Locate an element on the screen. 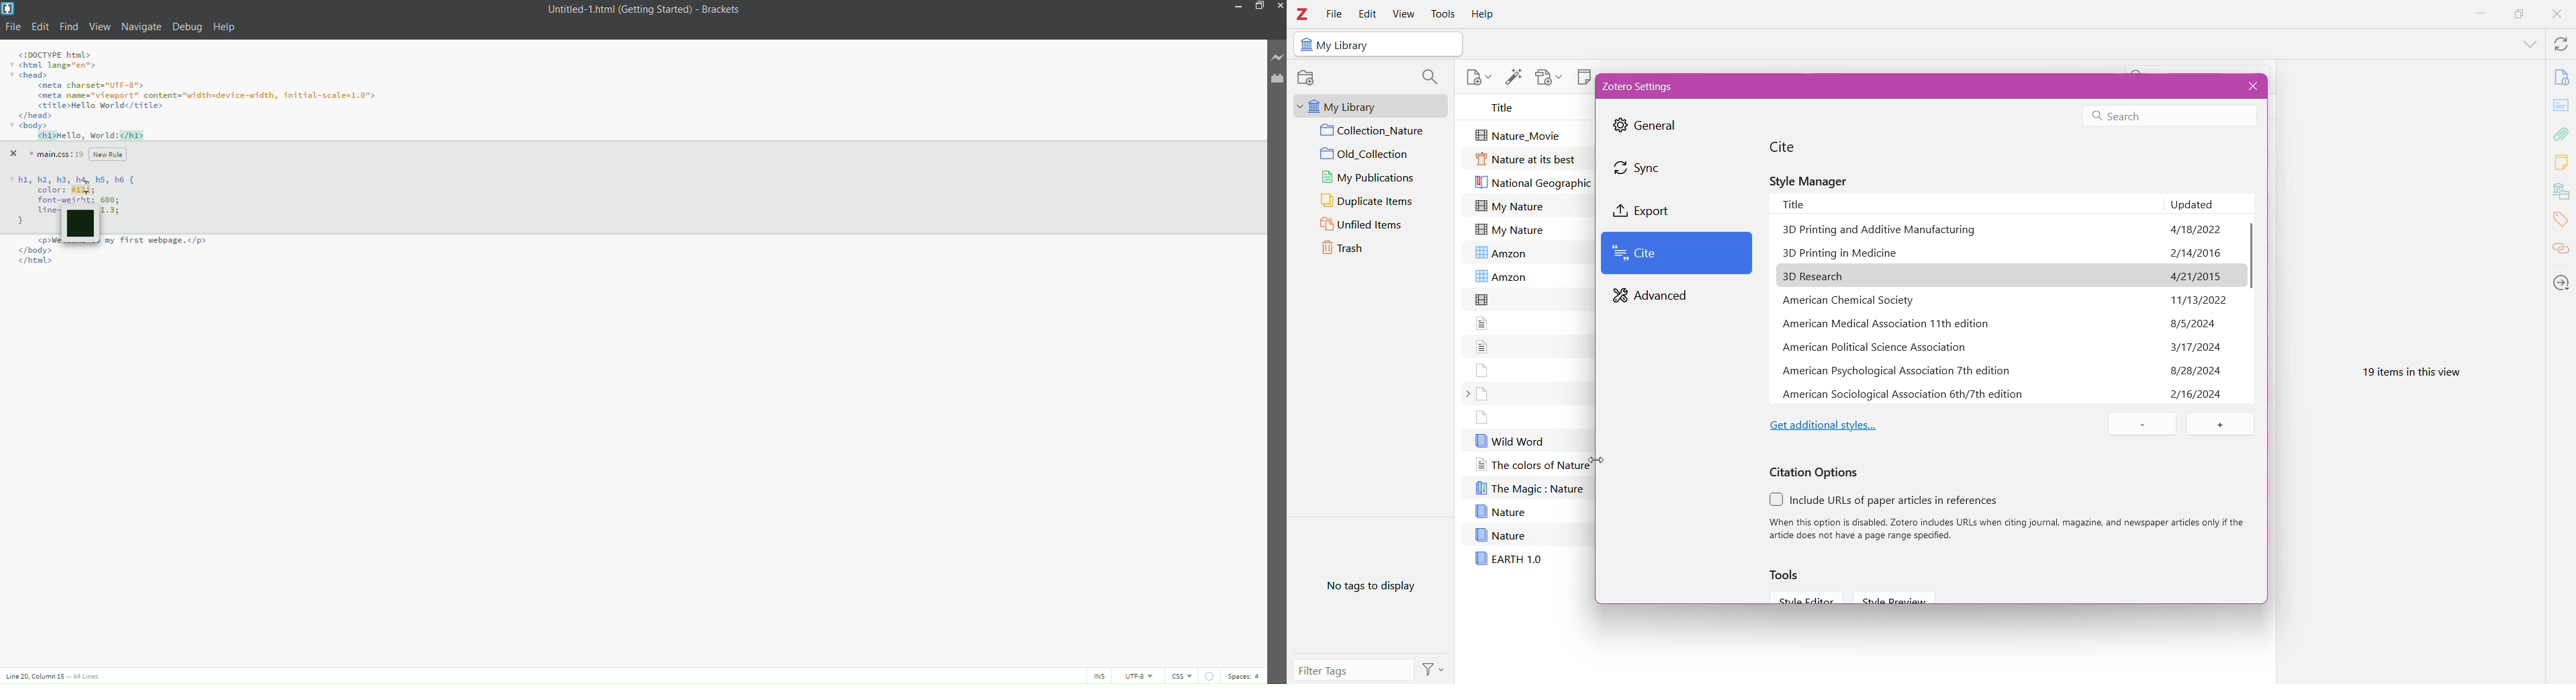 The width and height of the screenshot is (2576, 700). Include URLs of paper articles in references is located at coordinates (1898, 501).